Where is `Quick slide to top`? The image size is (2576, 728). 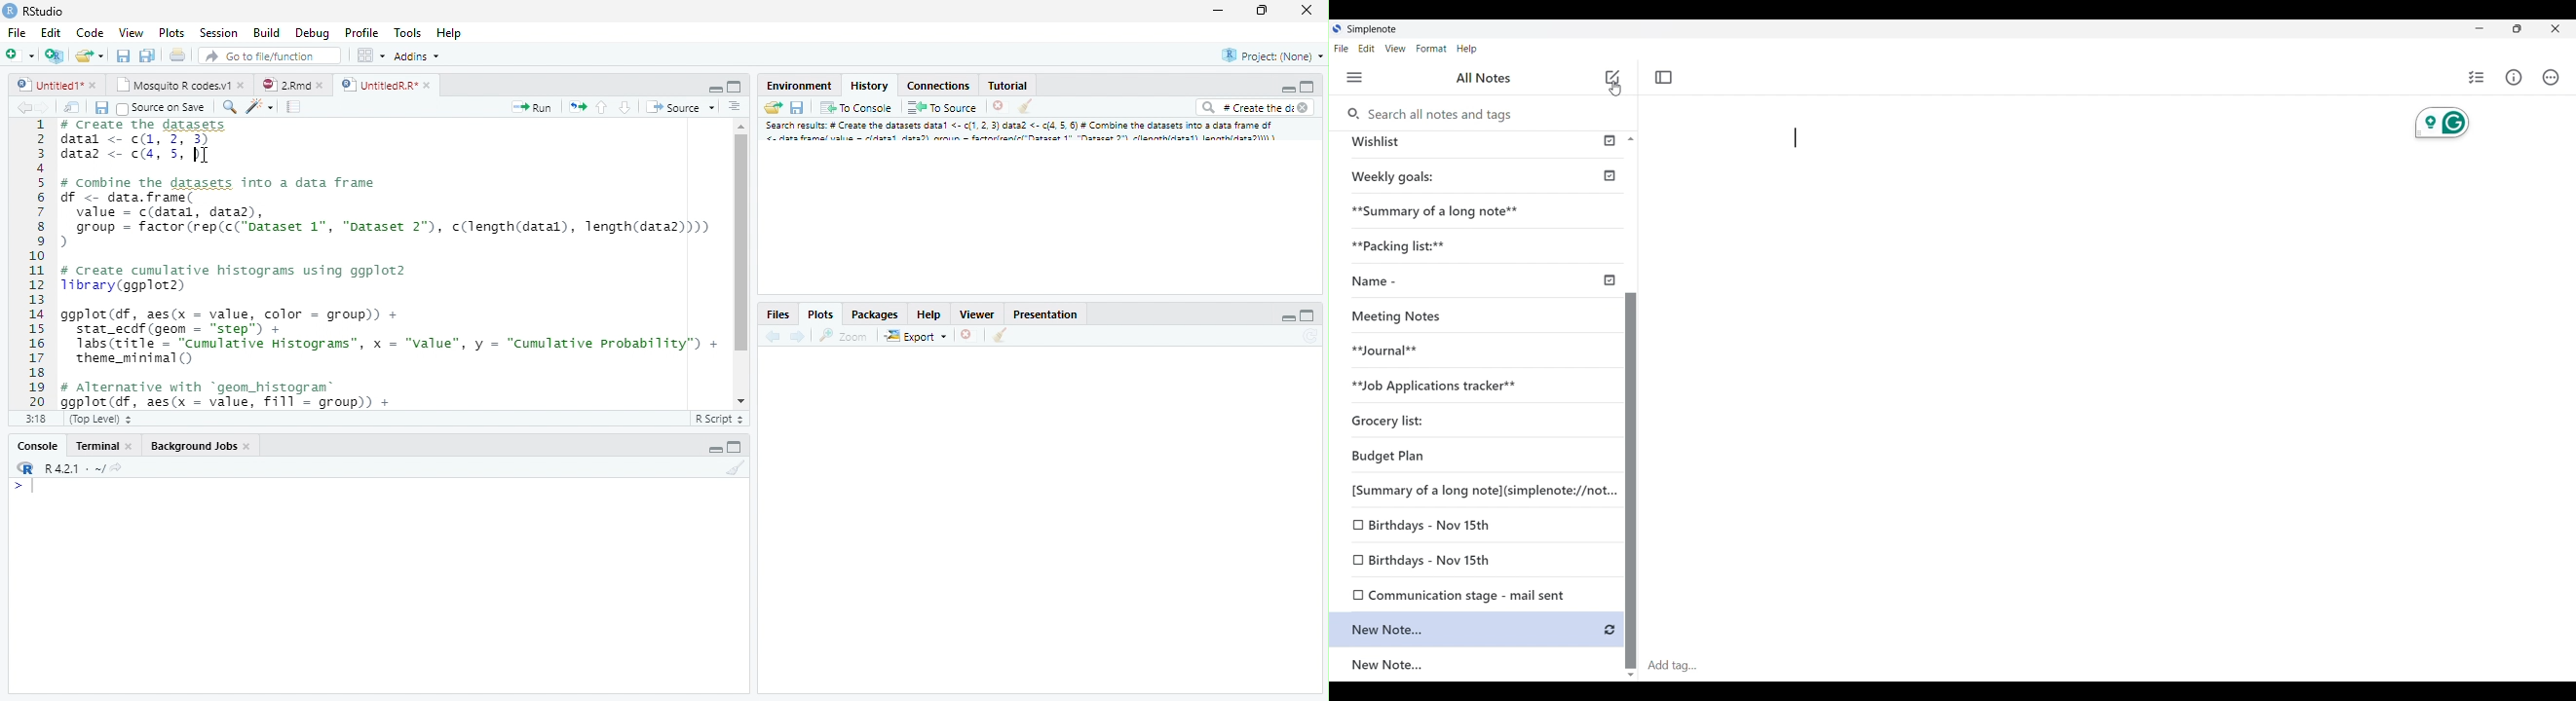
Quick slide to top is located at coordinates (1631, 139).